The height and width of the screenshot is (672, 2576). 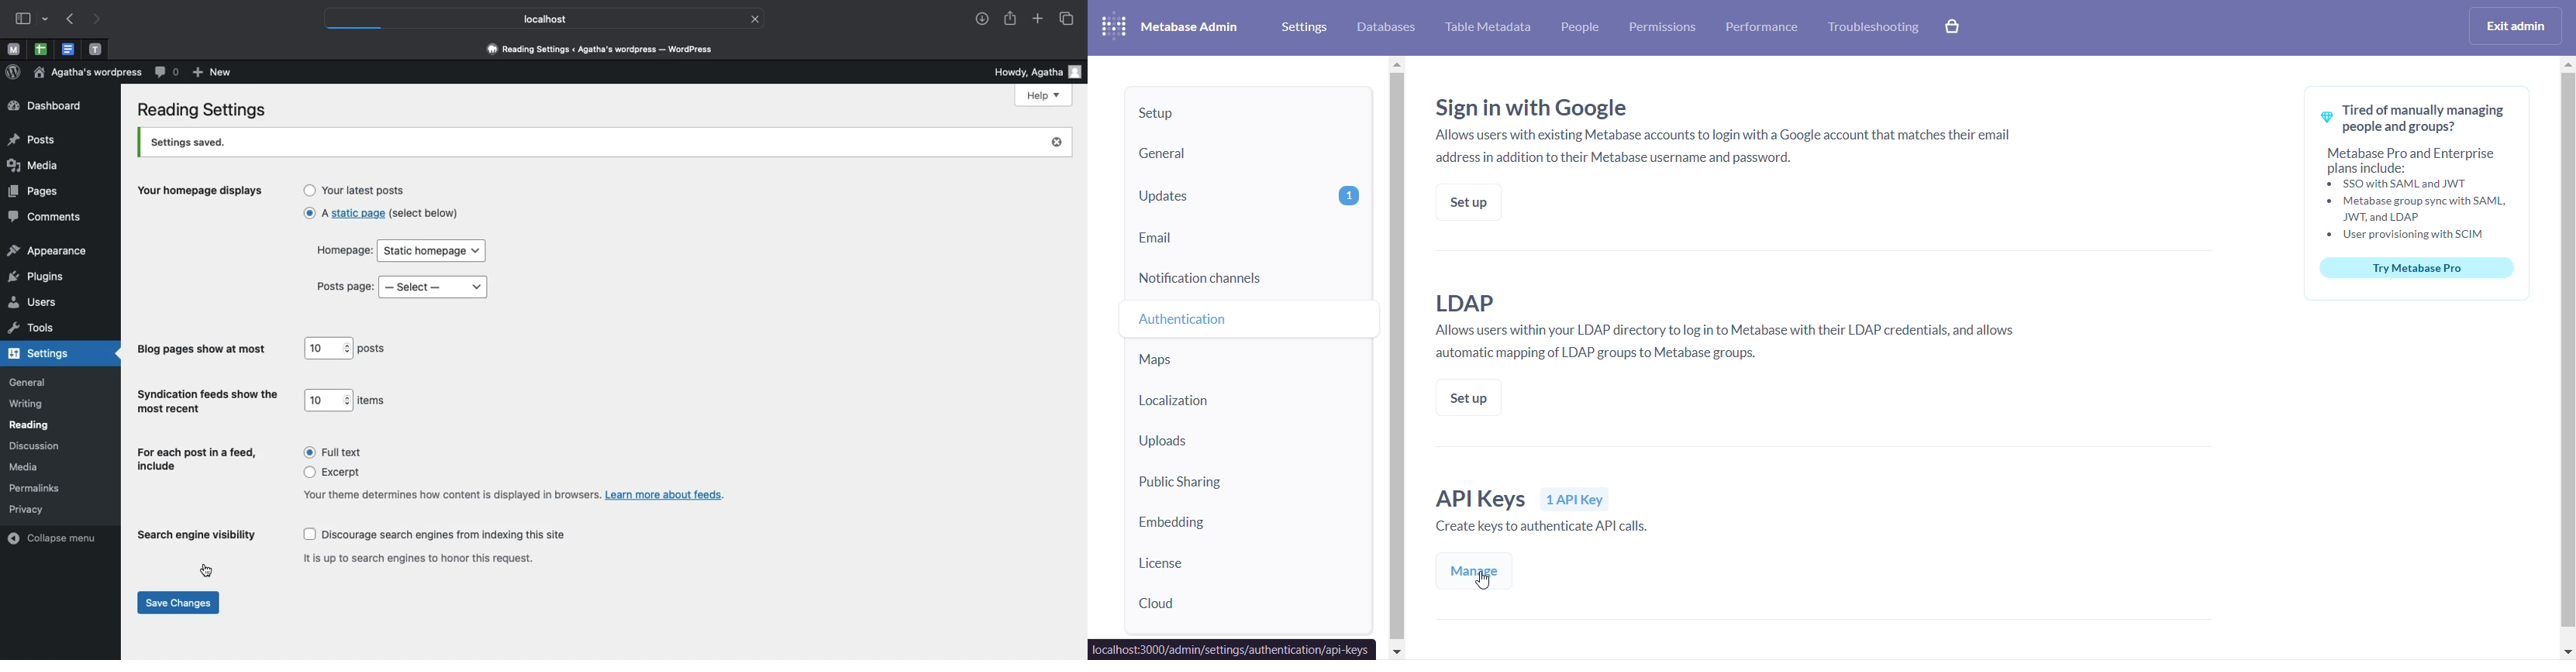 What do you see at coordinates (1727, 128) in the screenshot?
I see `sign in with google` at bounding box center [1727, 128].